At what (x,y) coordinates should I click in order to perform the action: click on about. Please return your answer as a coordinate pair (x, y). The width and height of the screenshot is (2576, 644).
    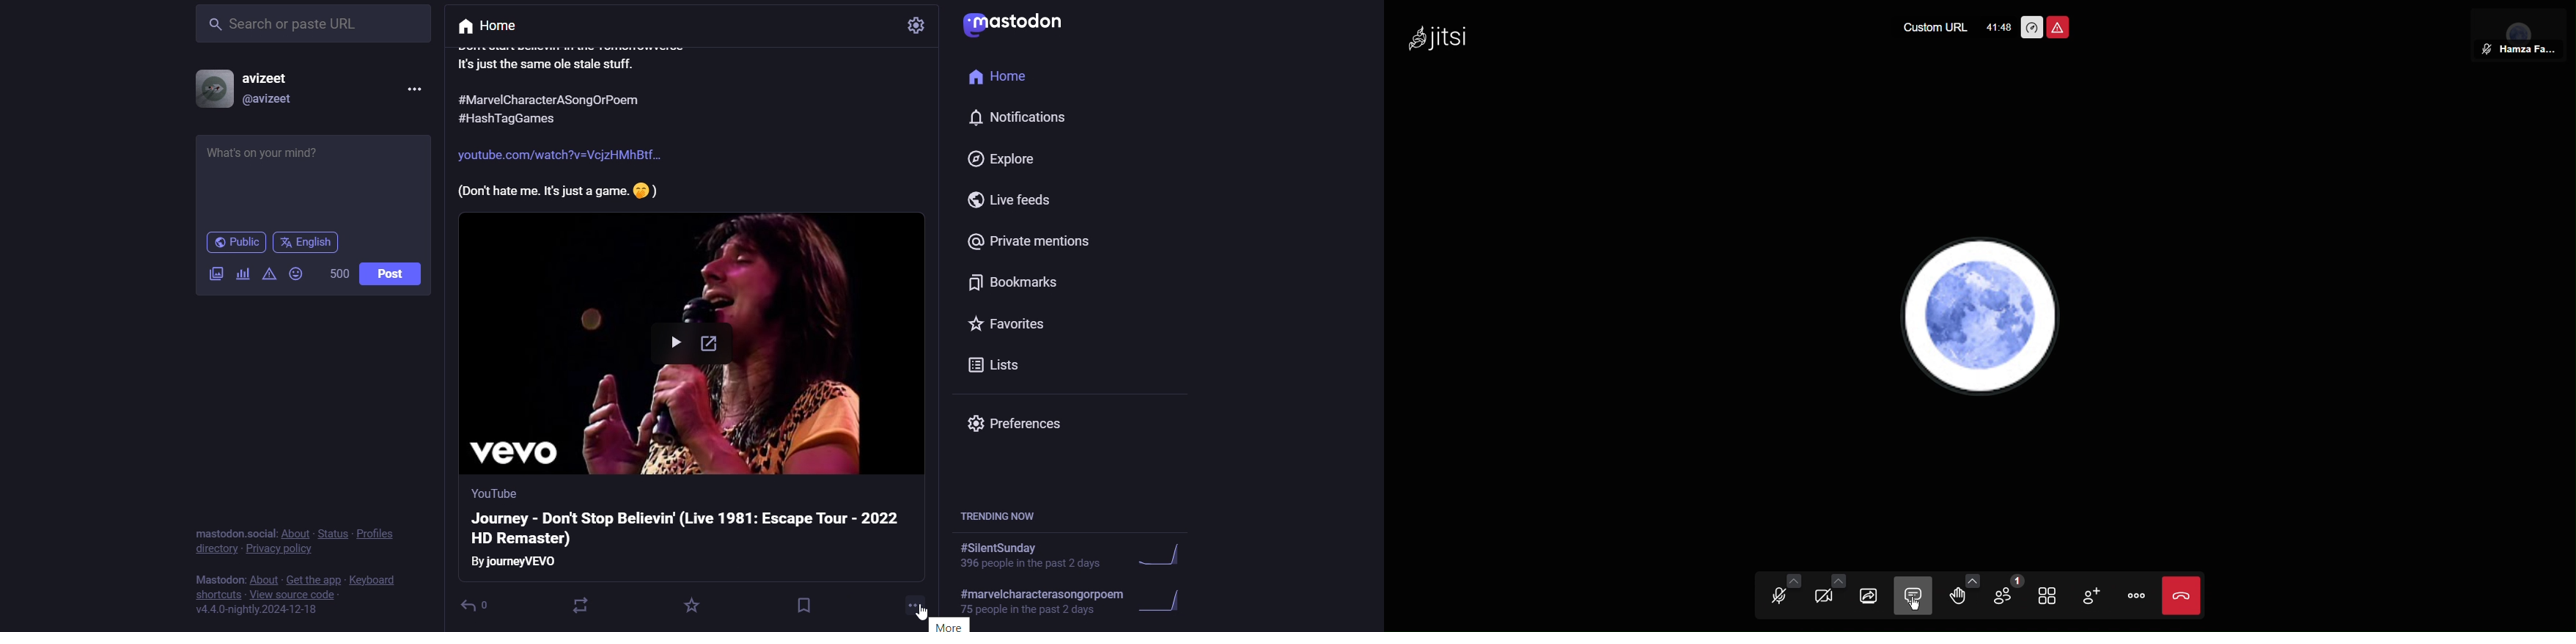
    Looking at the image, I should click on (262, 579).